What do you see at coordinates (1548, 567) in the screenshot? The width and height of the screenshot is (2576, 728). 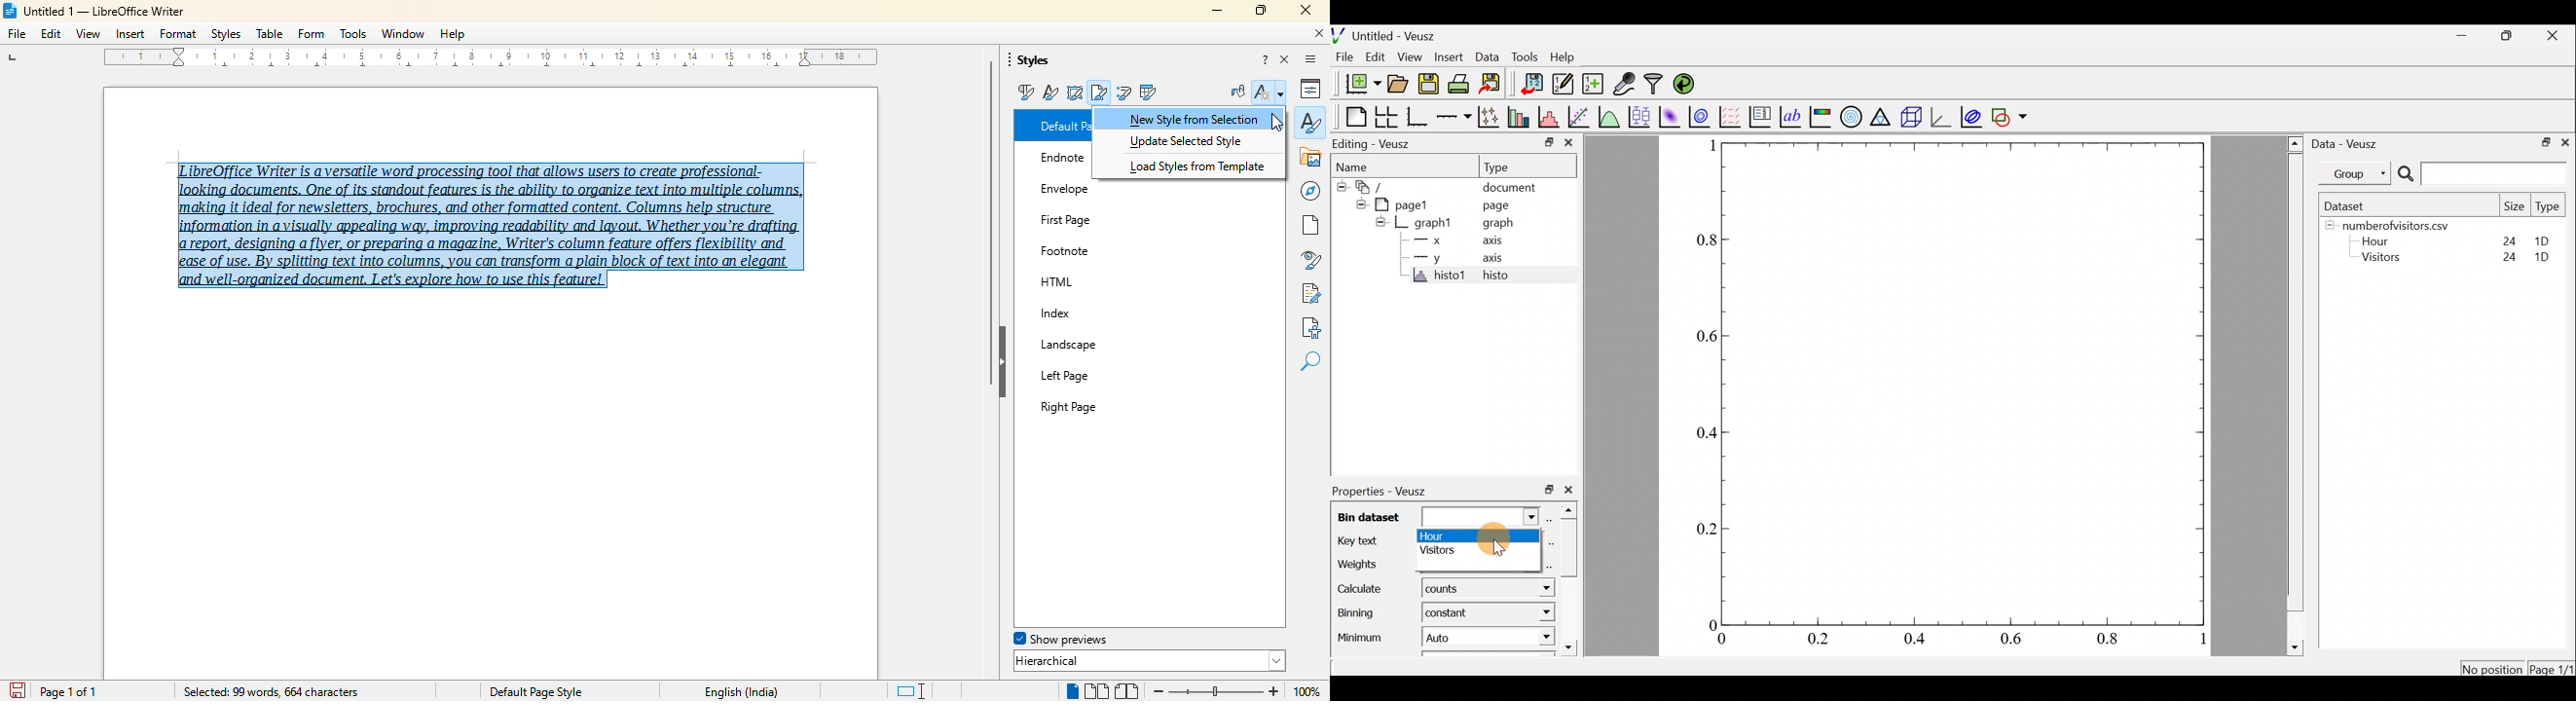 I see `select using dataset browser` at bounding box center [1548, 567].